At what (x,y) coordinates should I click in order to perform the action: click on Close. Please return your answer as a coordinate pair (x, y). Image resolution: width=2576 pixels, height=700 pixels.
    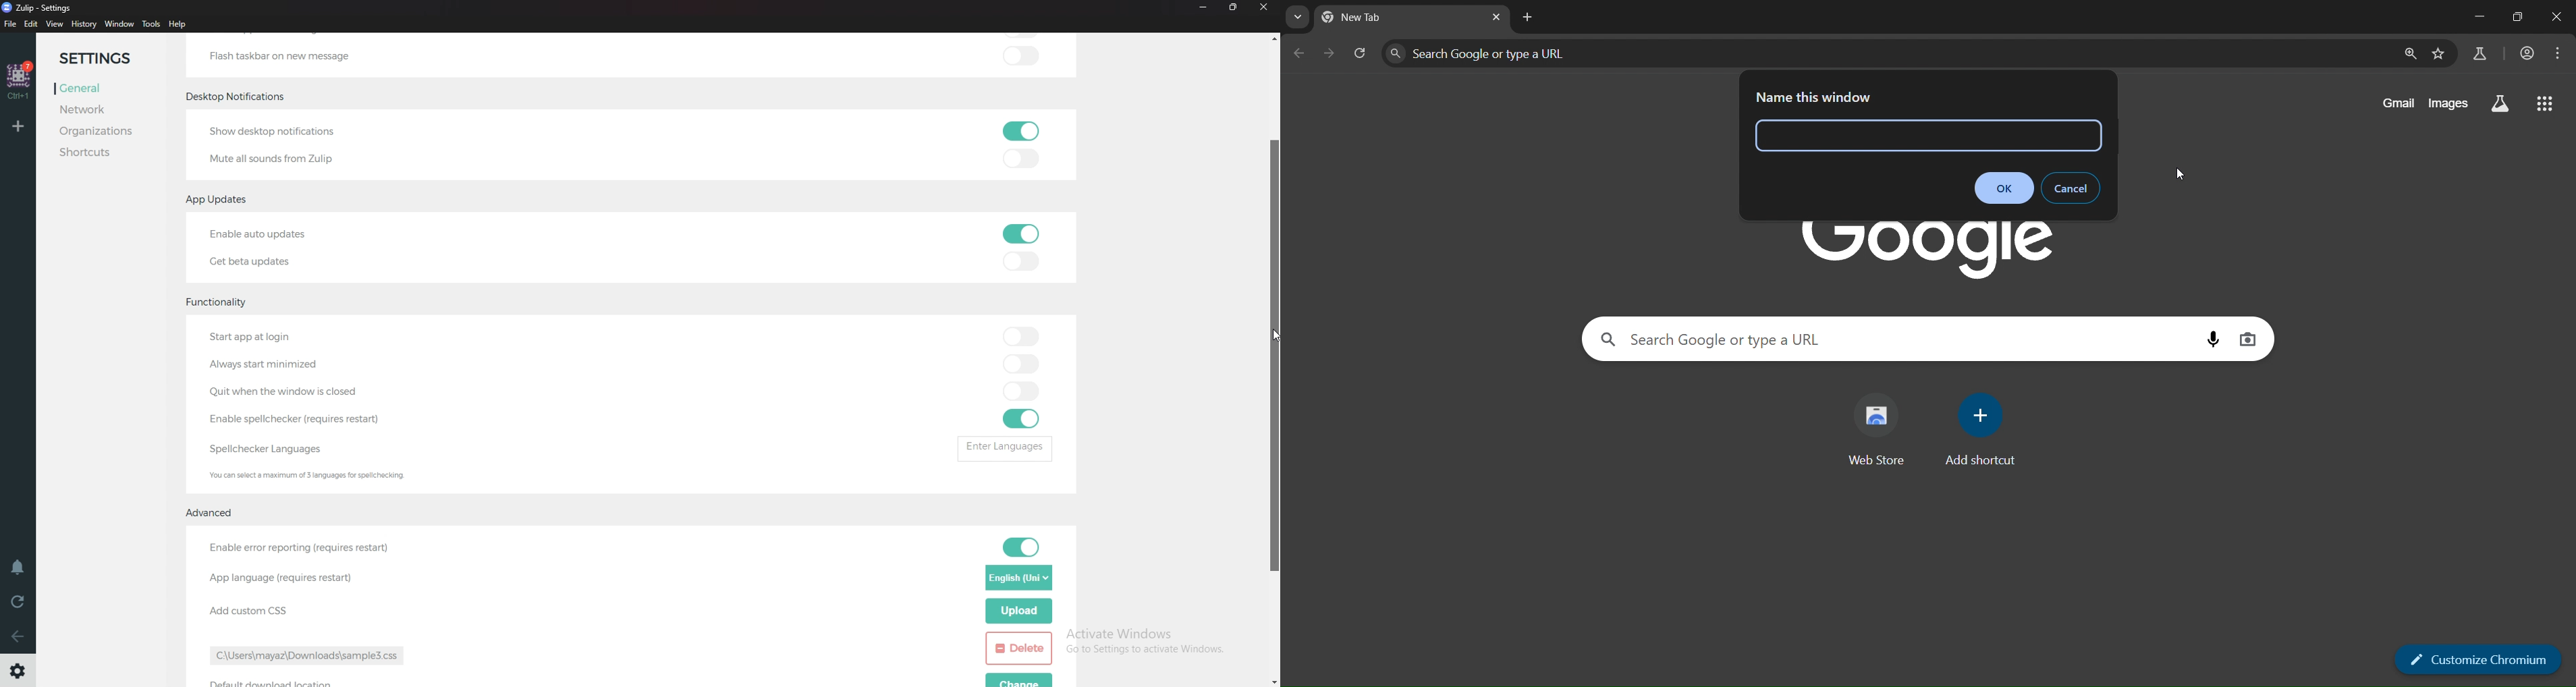
    Looking at the image, I should click on (1265, 7).